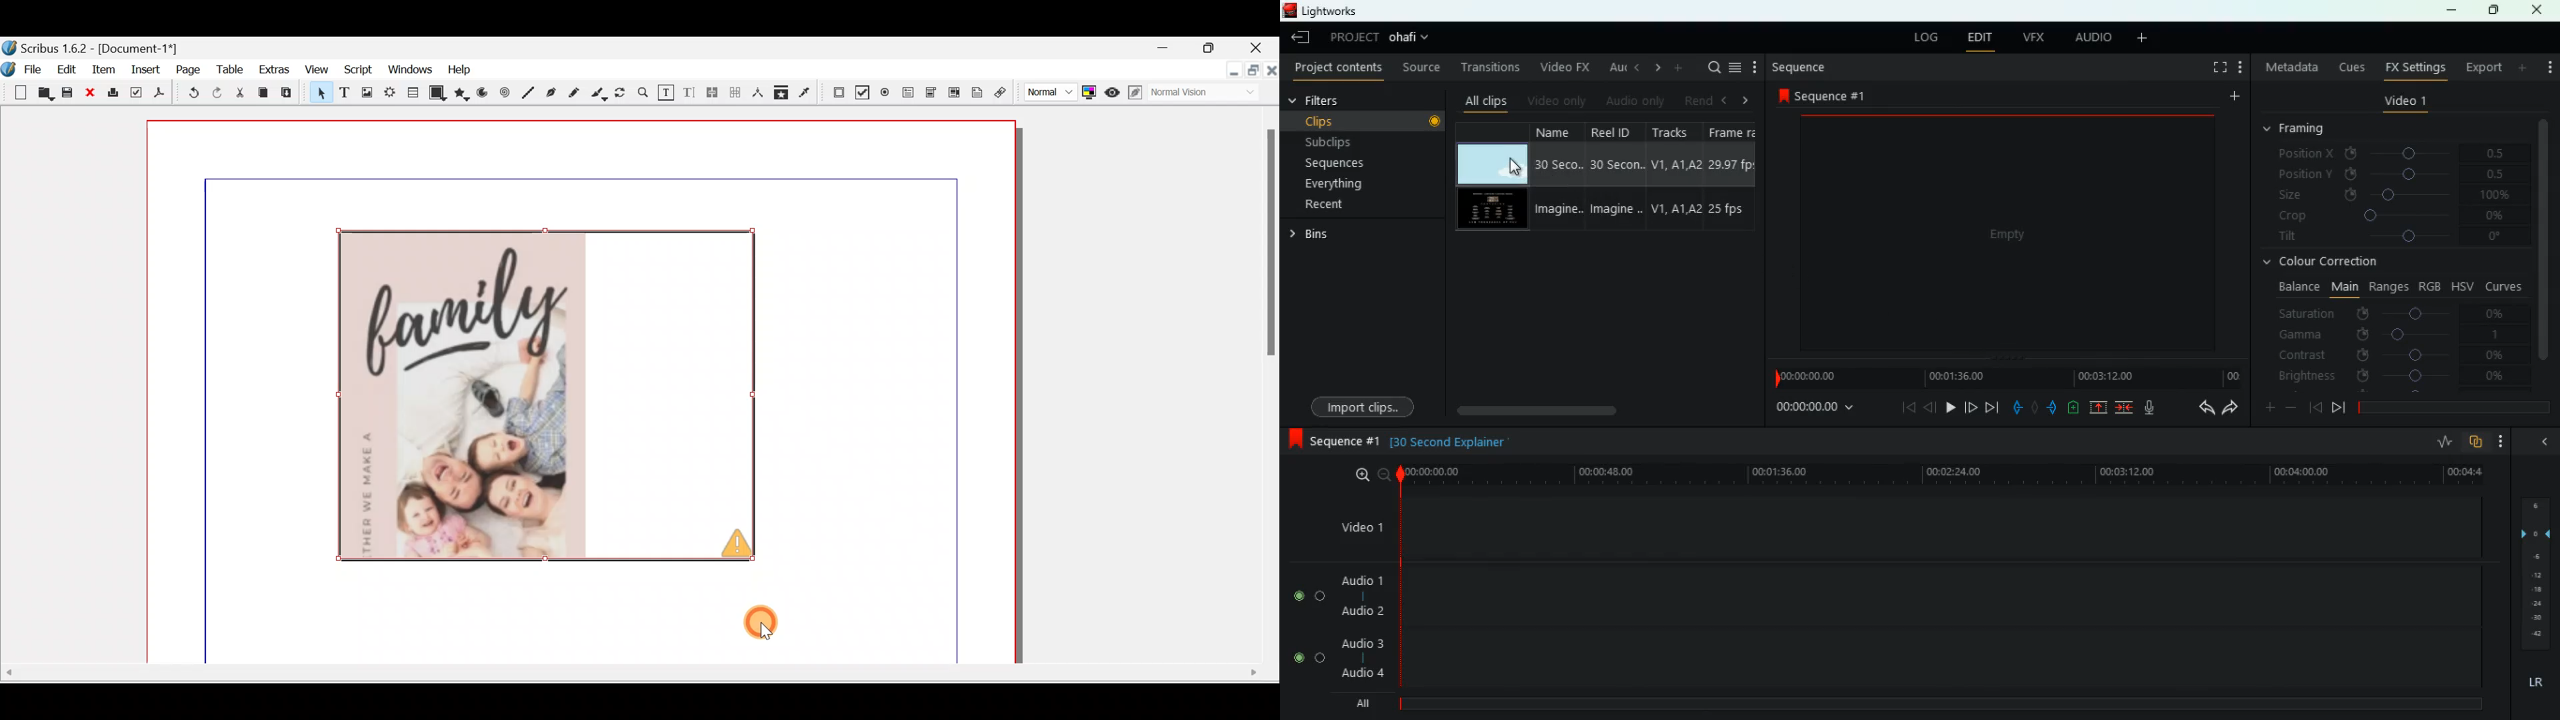 This screenshot has width=2576, height=728. What do you see at coordinates (189, 69) in the screenshot?
I see `Page` at bounding box center [189, 69].